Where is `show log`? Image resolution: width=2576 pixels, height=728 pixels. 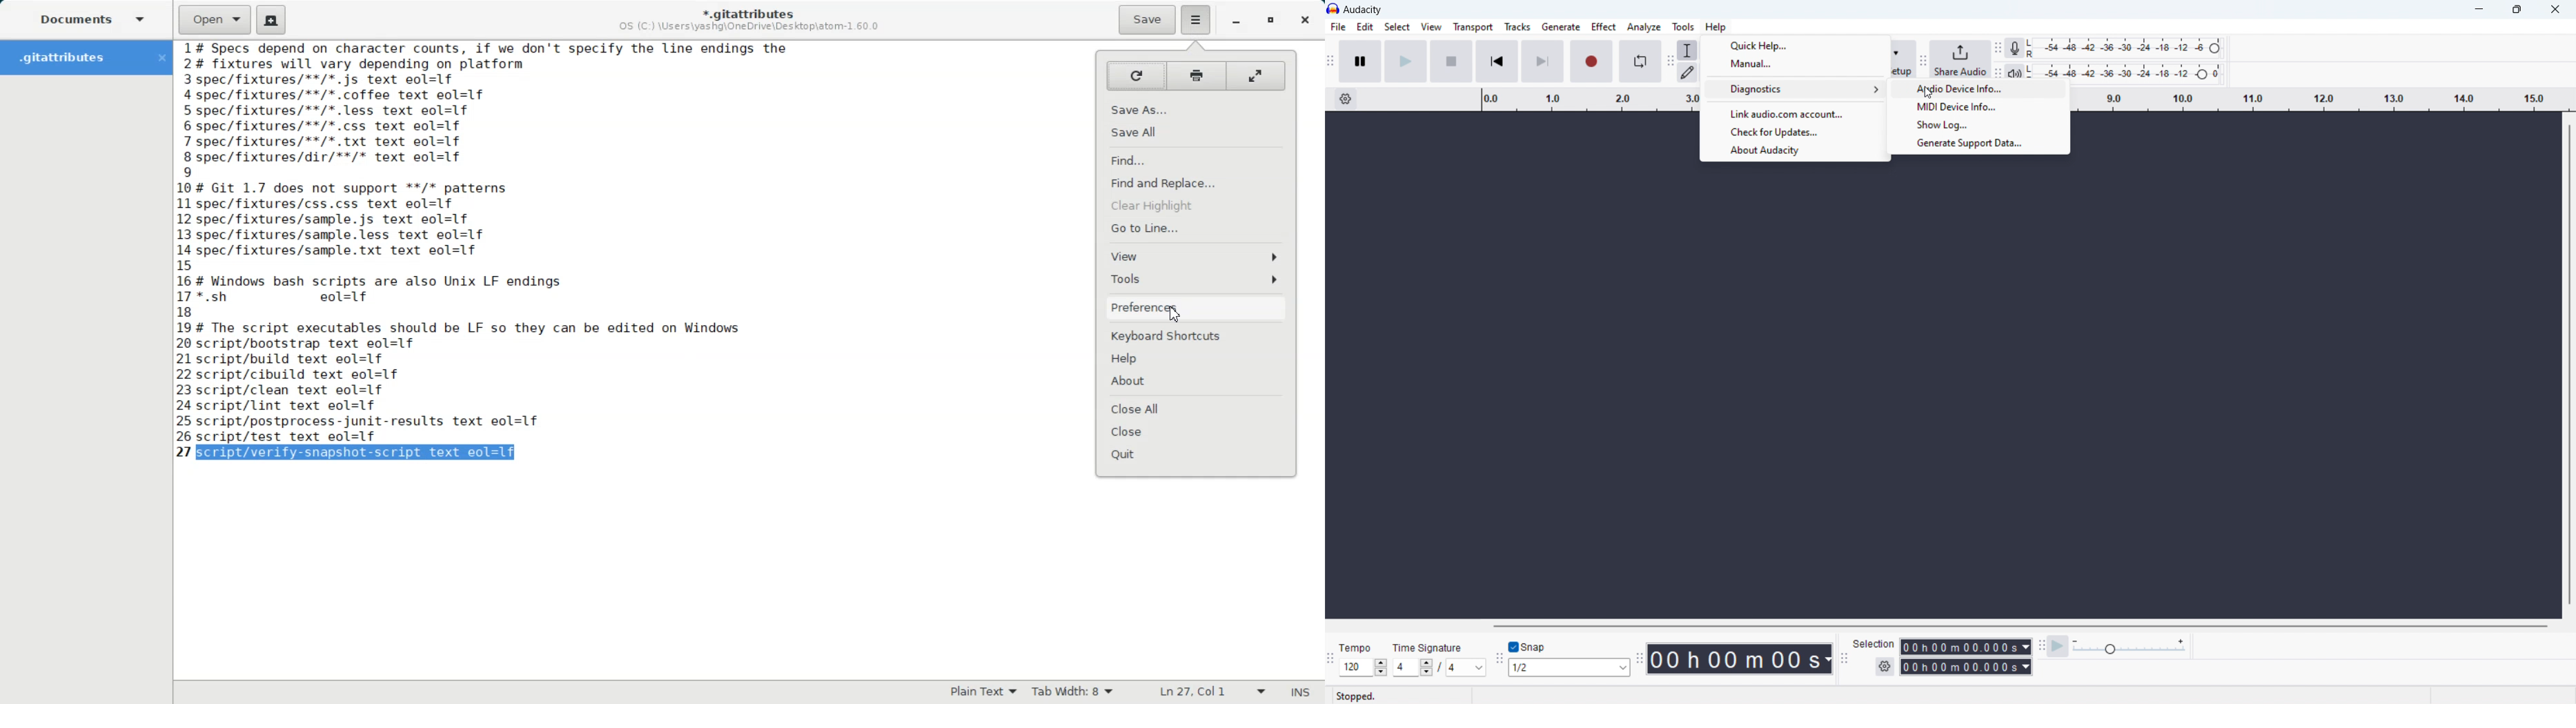 show log is located at coordinates (1978, 125).